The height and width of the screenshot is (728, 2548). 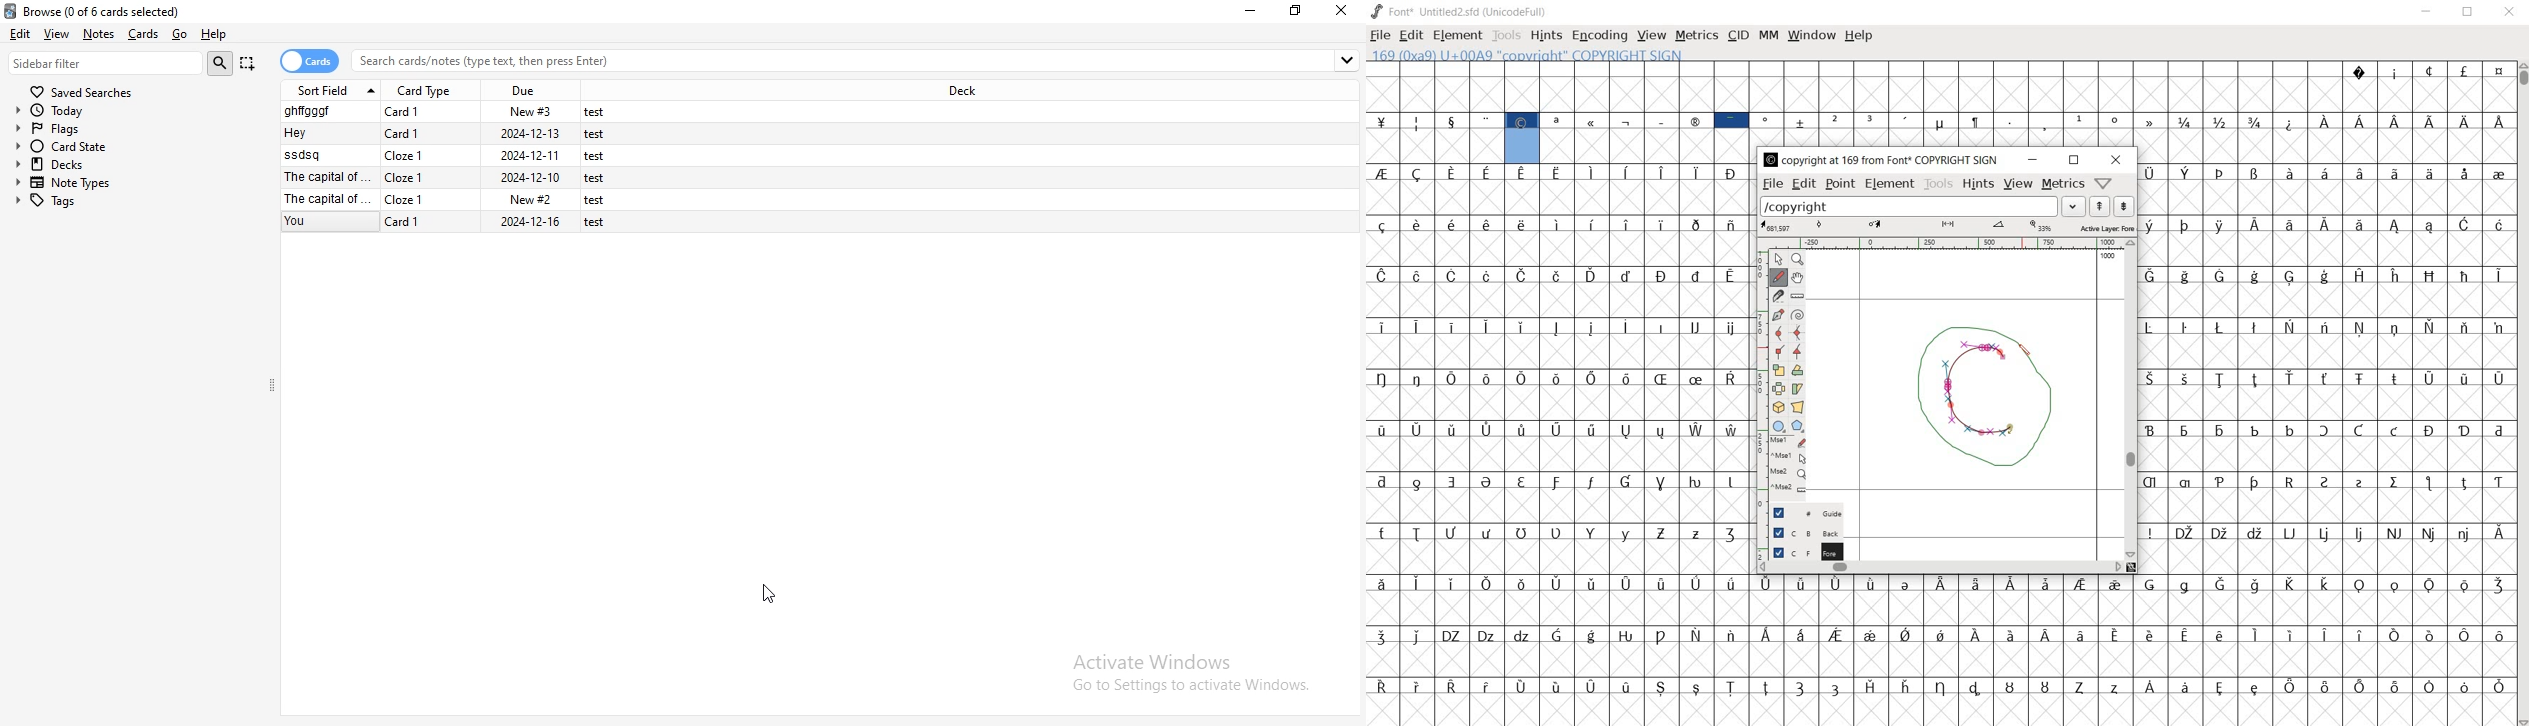 I want to click on decks, so click(x=134, y=164).